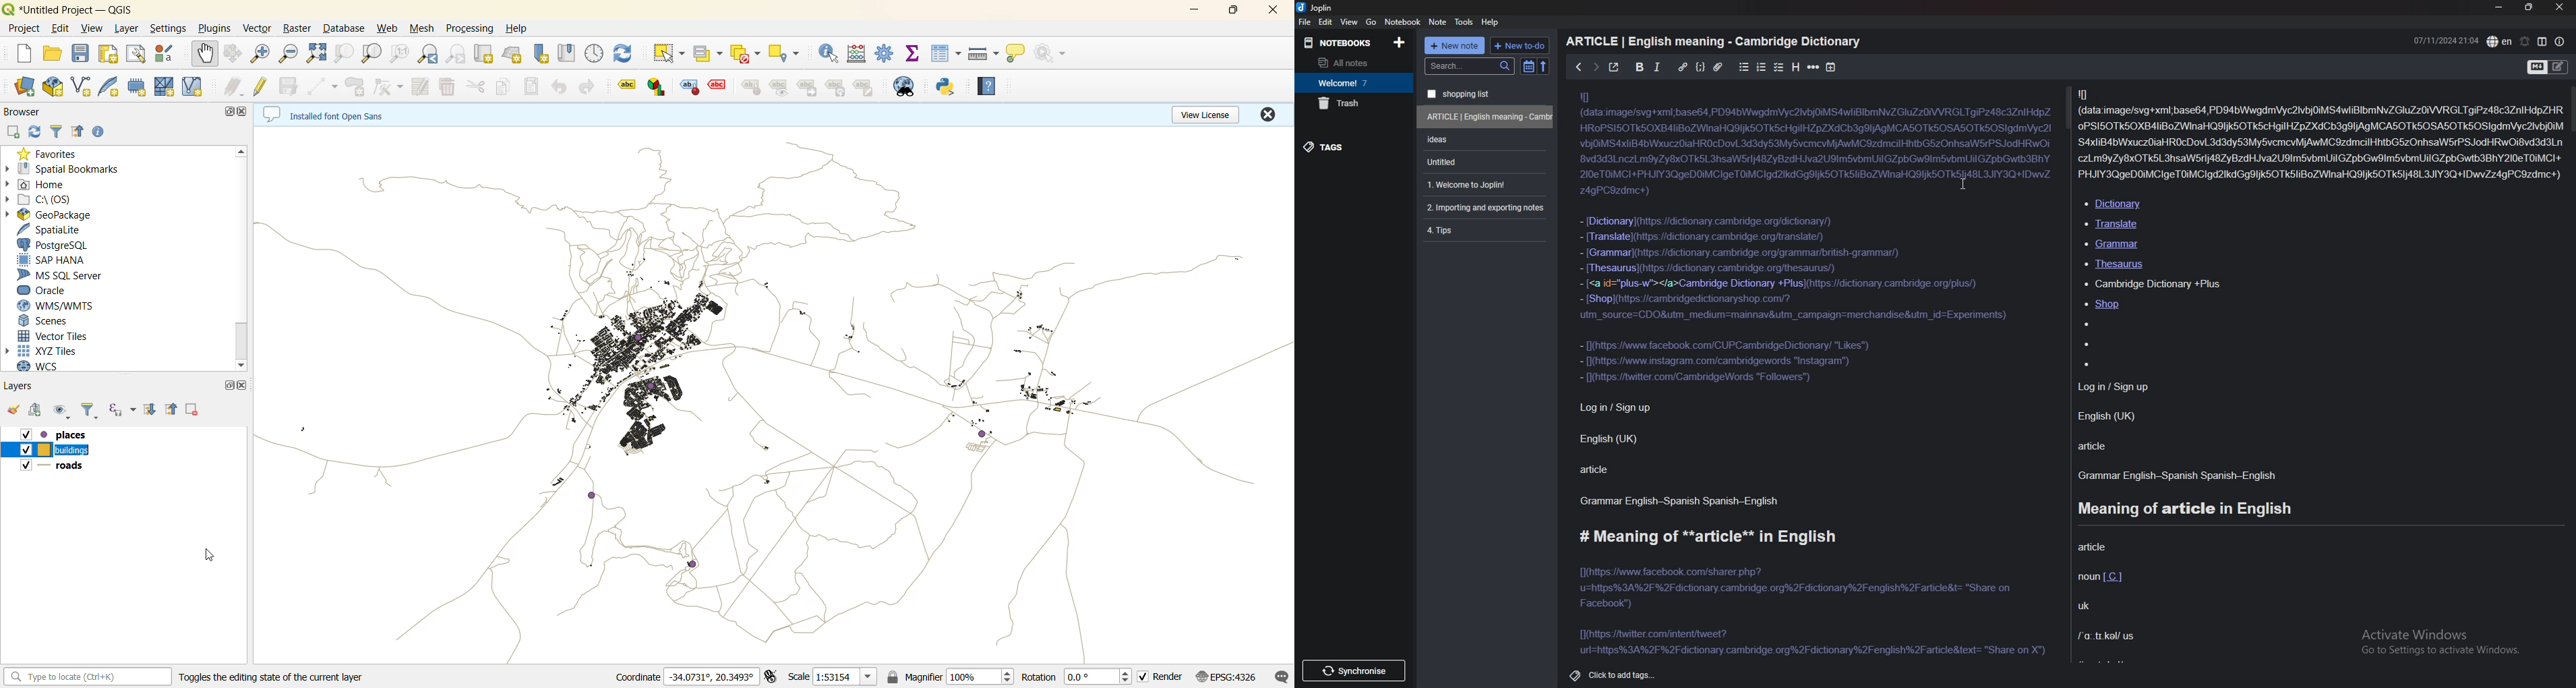 This screenshot has height=700, width=2576. I want to click on add time, so click(1831, 67).